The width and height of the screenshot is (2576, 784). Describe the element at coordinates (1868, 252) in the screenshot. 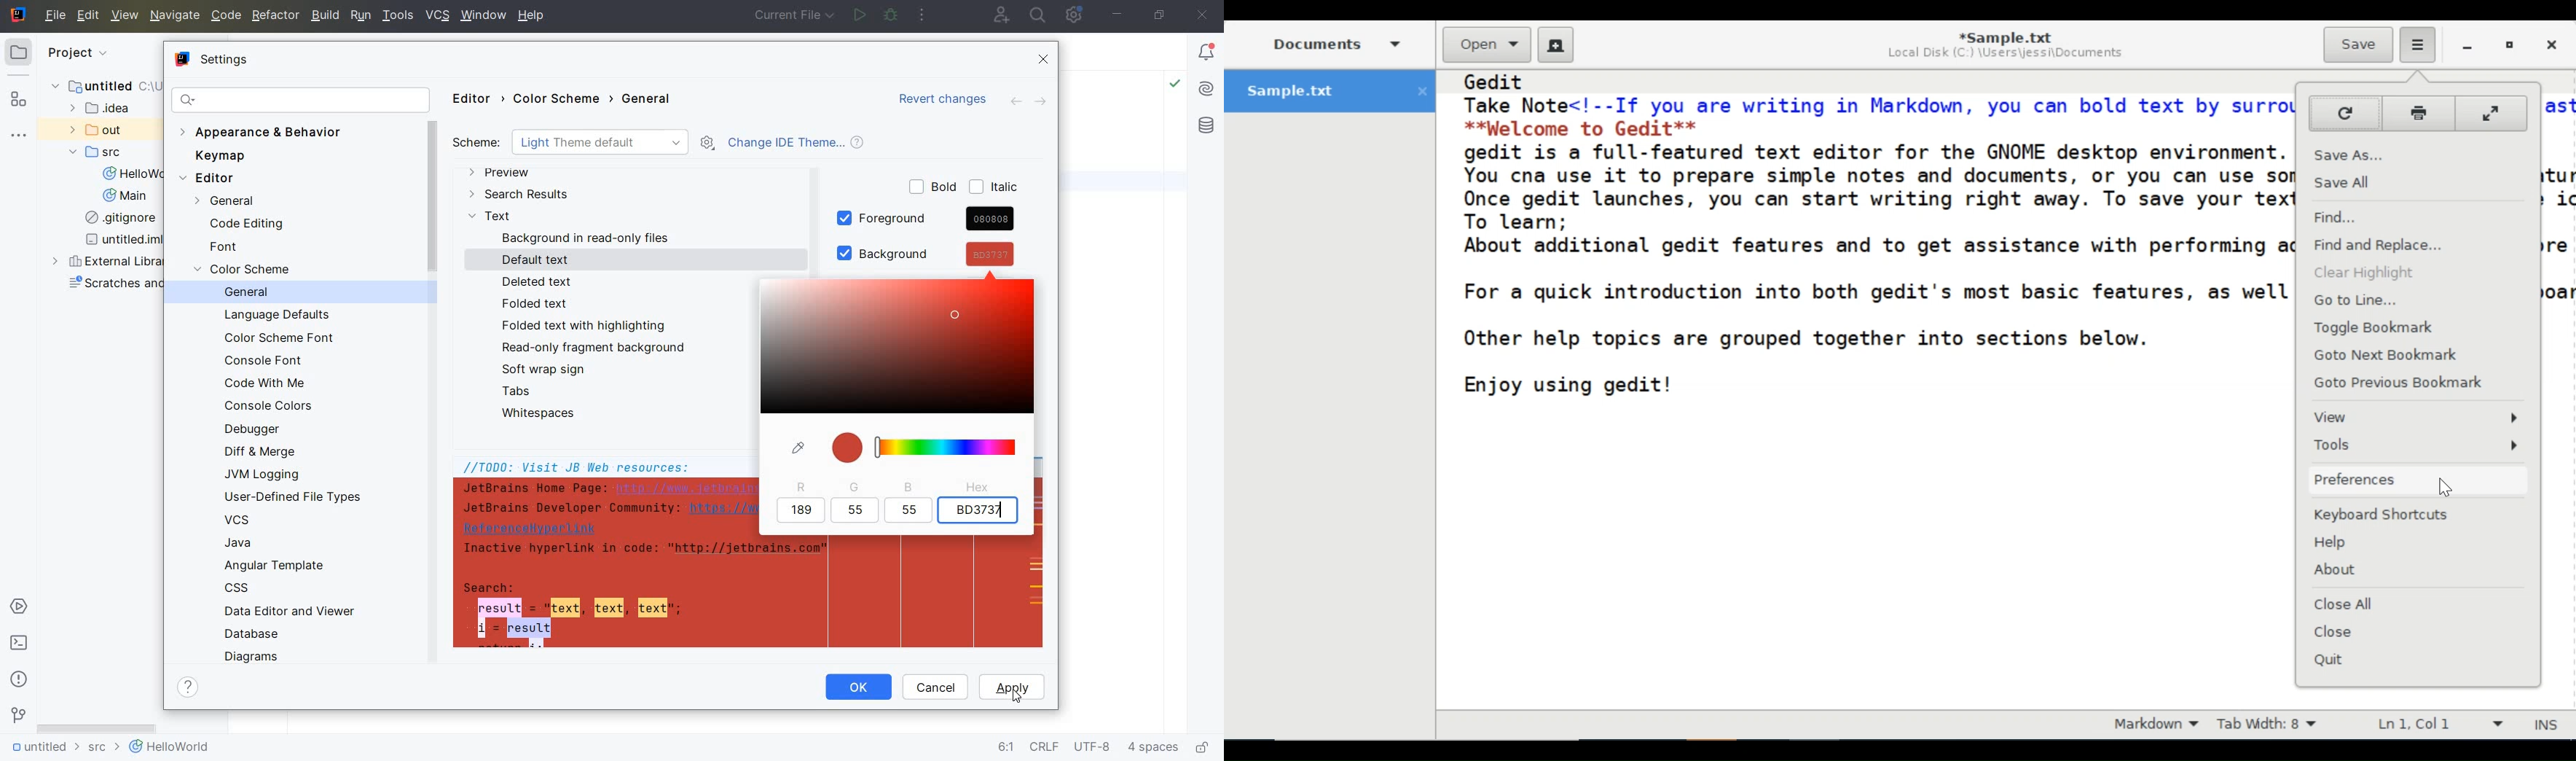

I see `Gedit

Take Note<!--If you are writing in Markdown, you can bold text by surrounding it with double as
**Welcome to Gedit**

gedit is a full-featured text editor for the GNOME desktop environment.

You cna use it to prepare simple notes and documents, or you can use some of its advanced featu
Once gedit launches, you can start writing right away. To save your text, just click the Save i
To learn;

About additional gedit features and to get assistance with performing additional tasks, explore
For a quick introduction into both gedit's most basic features, as well as some advanced keyboa
Other help topics are grouped together into sections below.

Enjoy using gedit!` at that location.